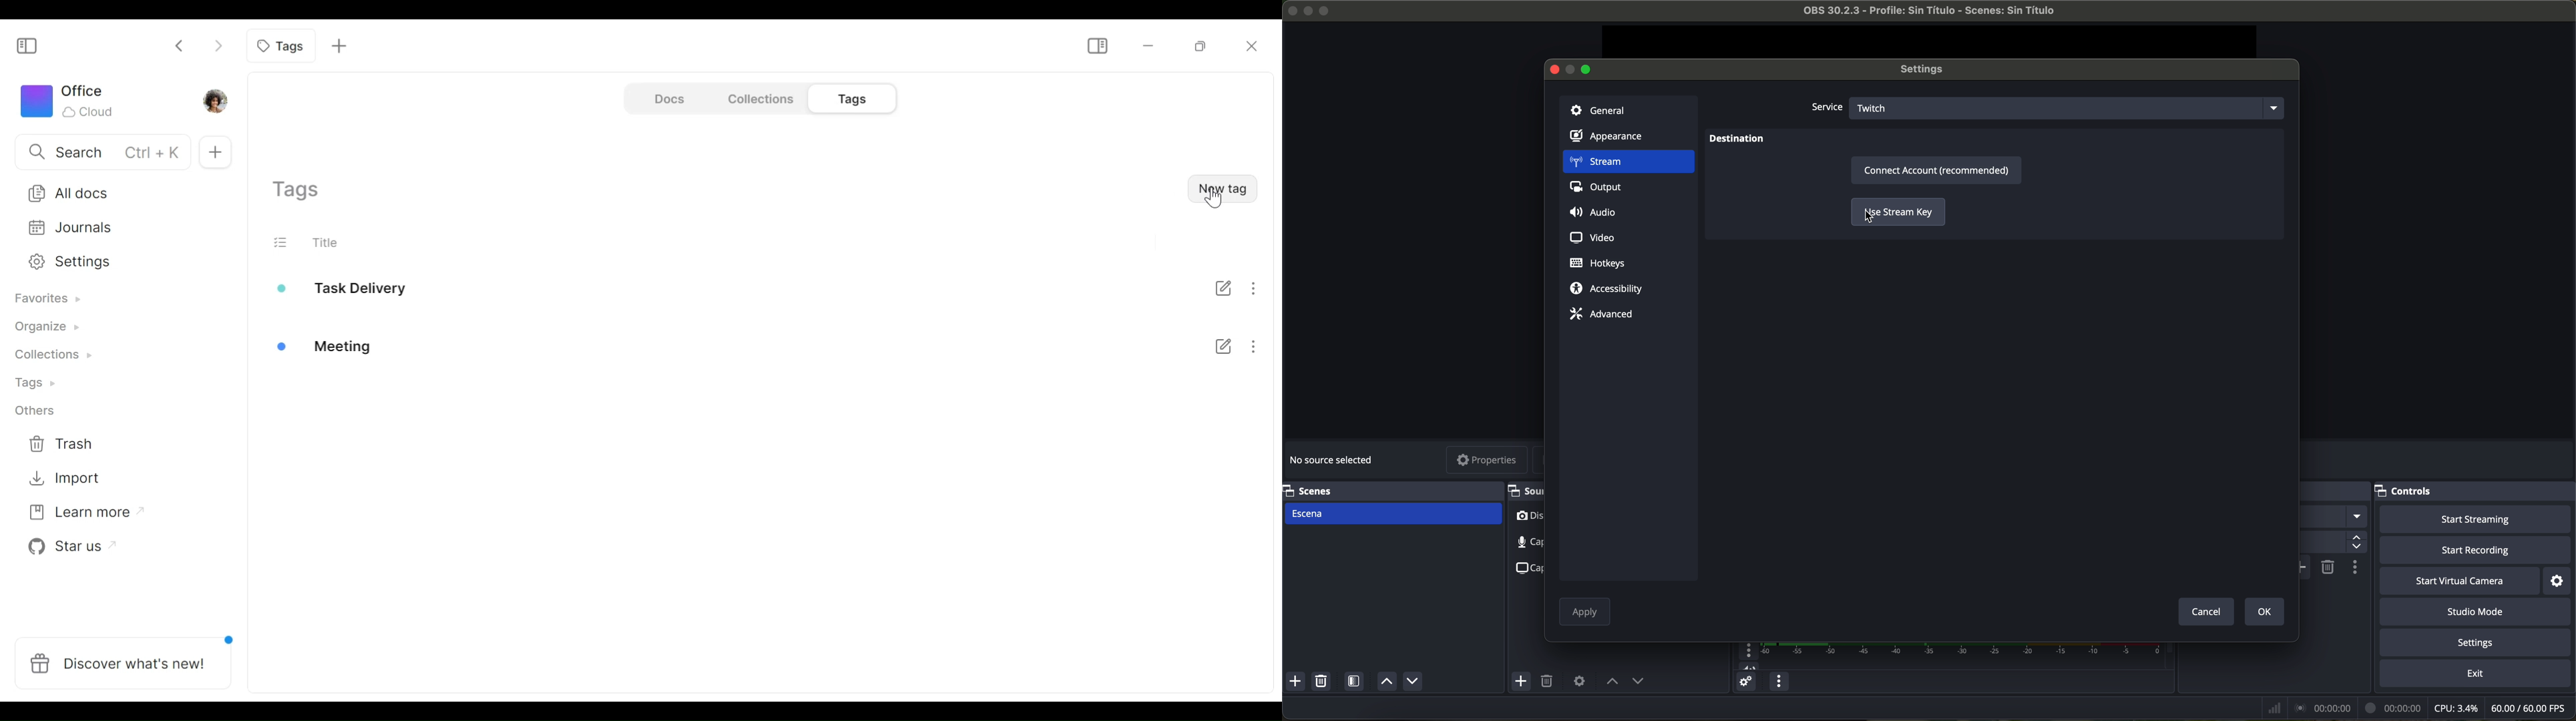 This screenshot has height=728, width=2576. What do you see at coordinates (335, 242) in the screenshot?
I see `Title` at bounding box center [335, 242].